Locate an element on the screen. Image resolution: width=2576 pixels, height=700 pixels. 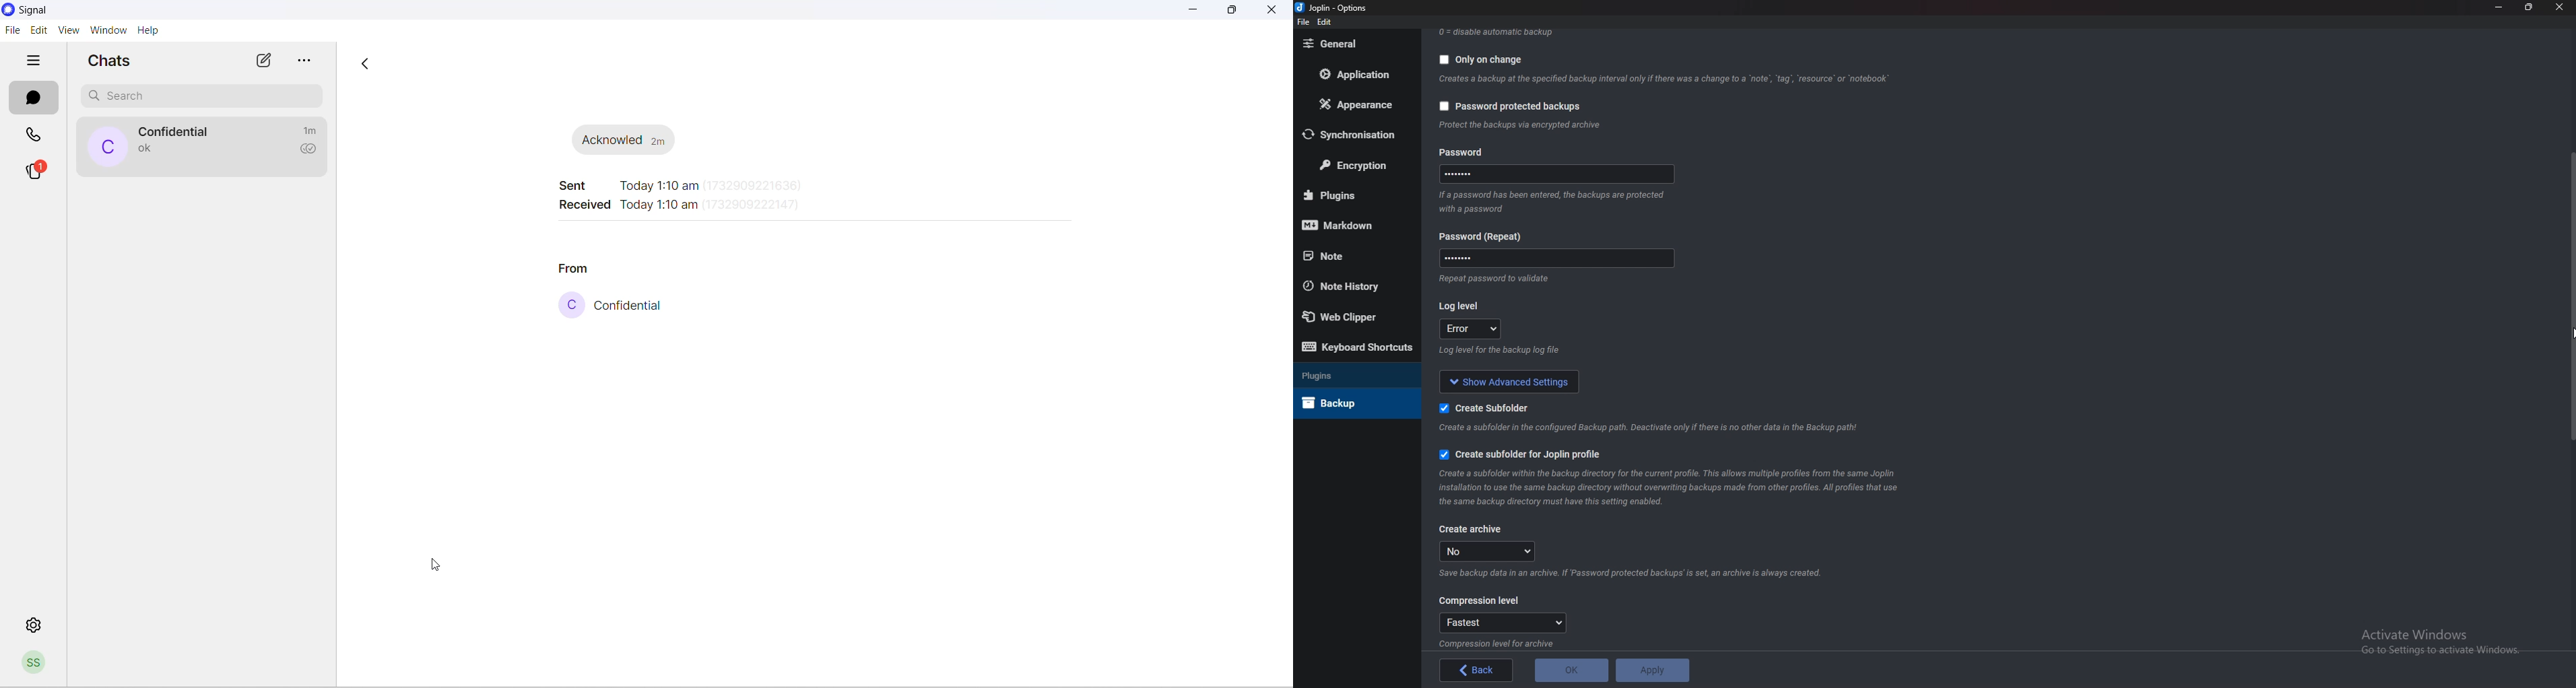
received time is located at coordinates (674, 203).